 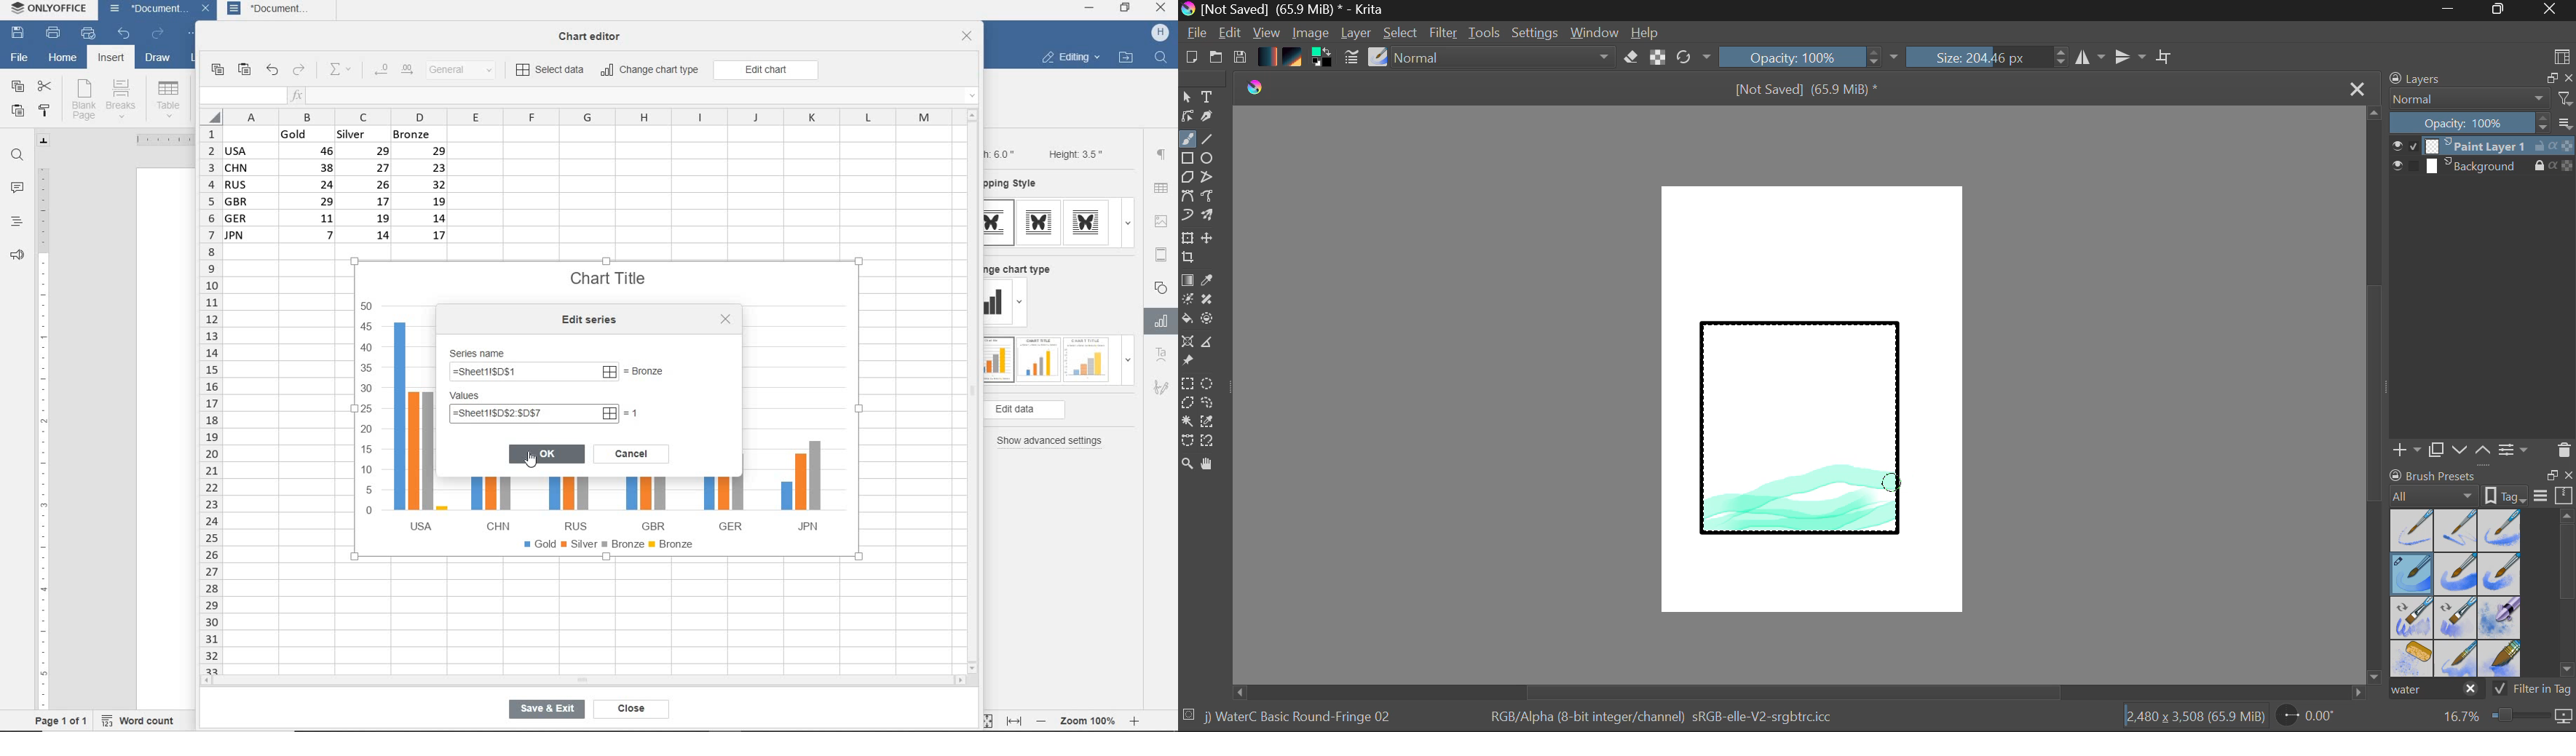 What do you see at coordinates (87, 34) in the screenshot?
I see `quick print` at bounding box center [87, 34].